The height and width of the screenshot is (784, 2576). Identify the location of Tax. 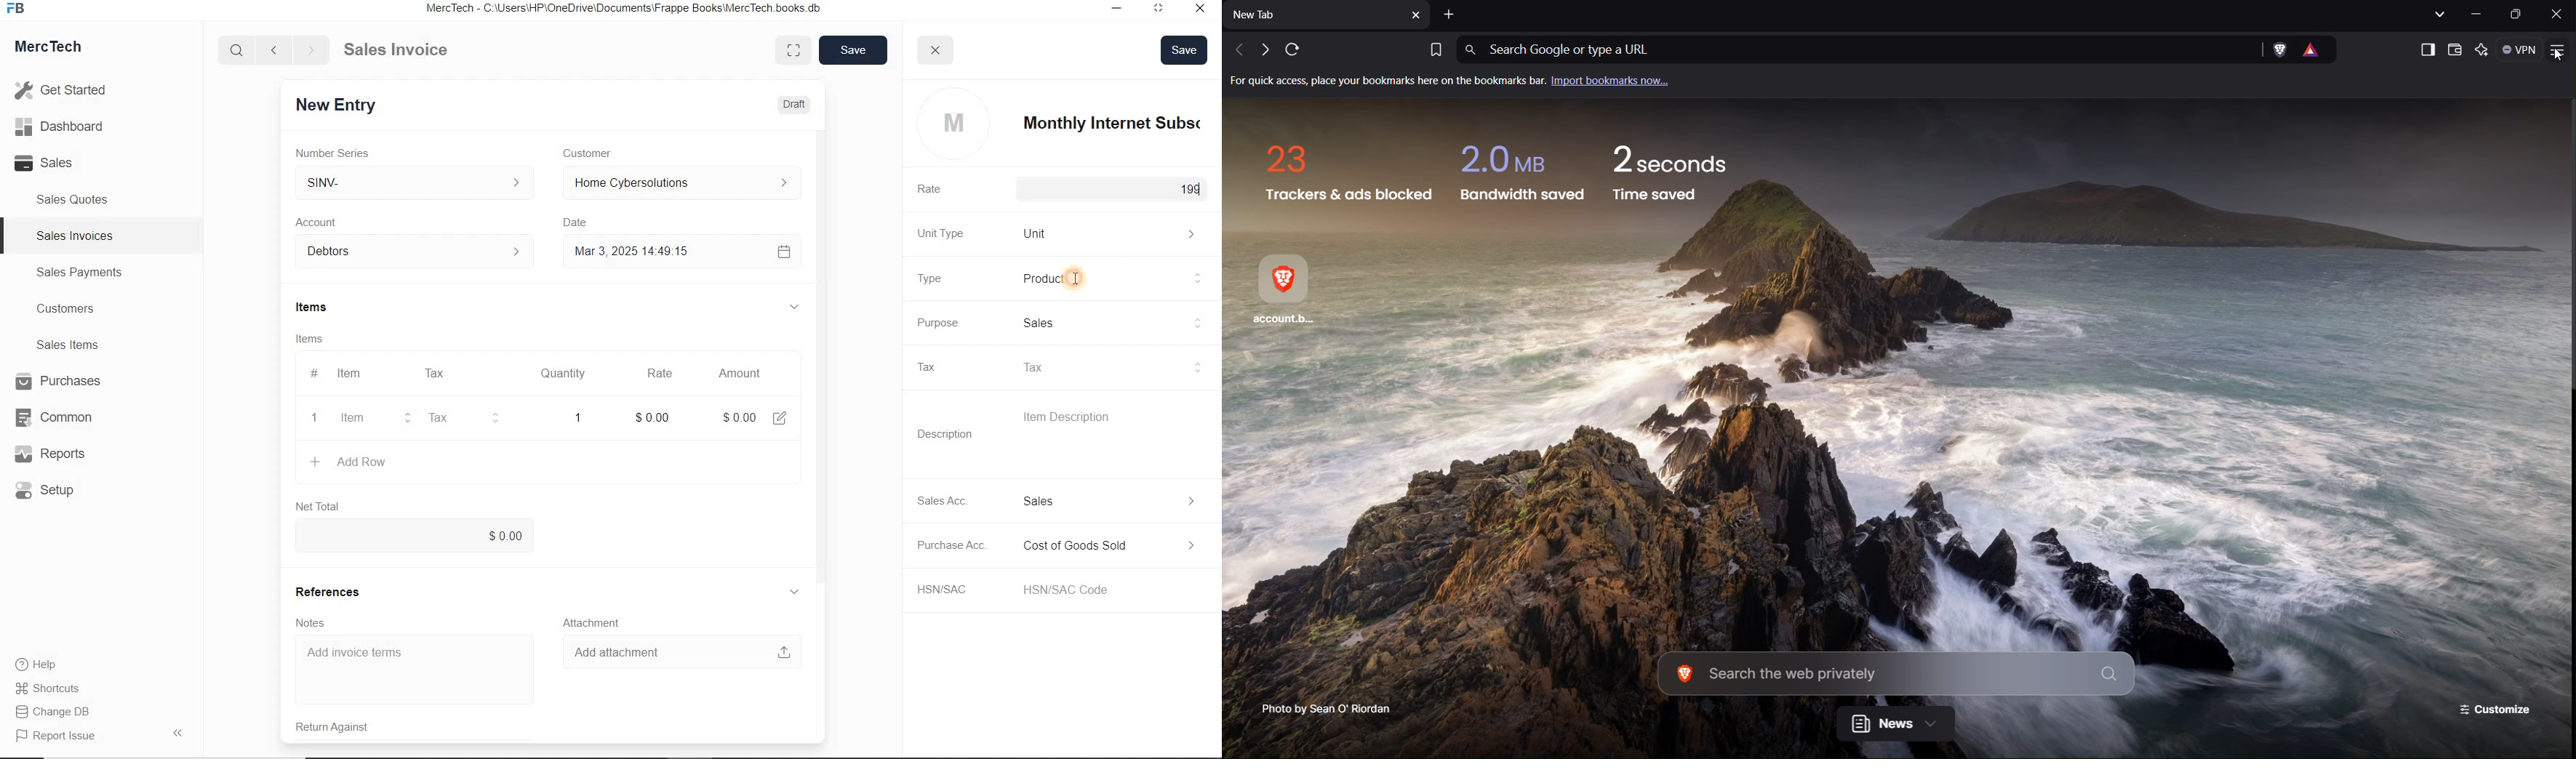
(932, 366).